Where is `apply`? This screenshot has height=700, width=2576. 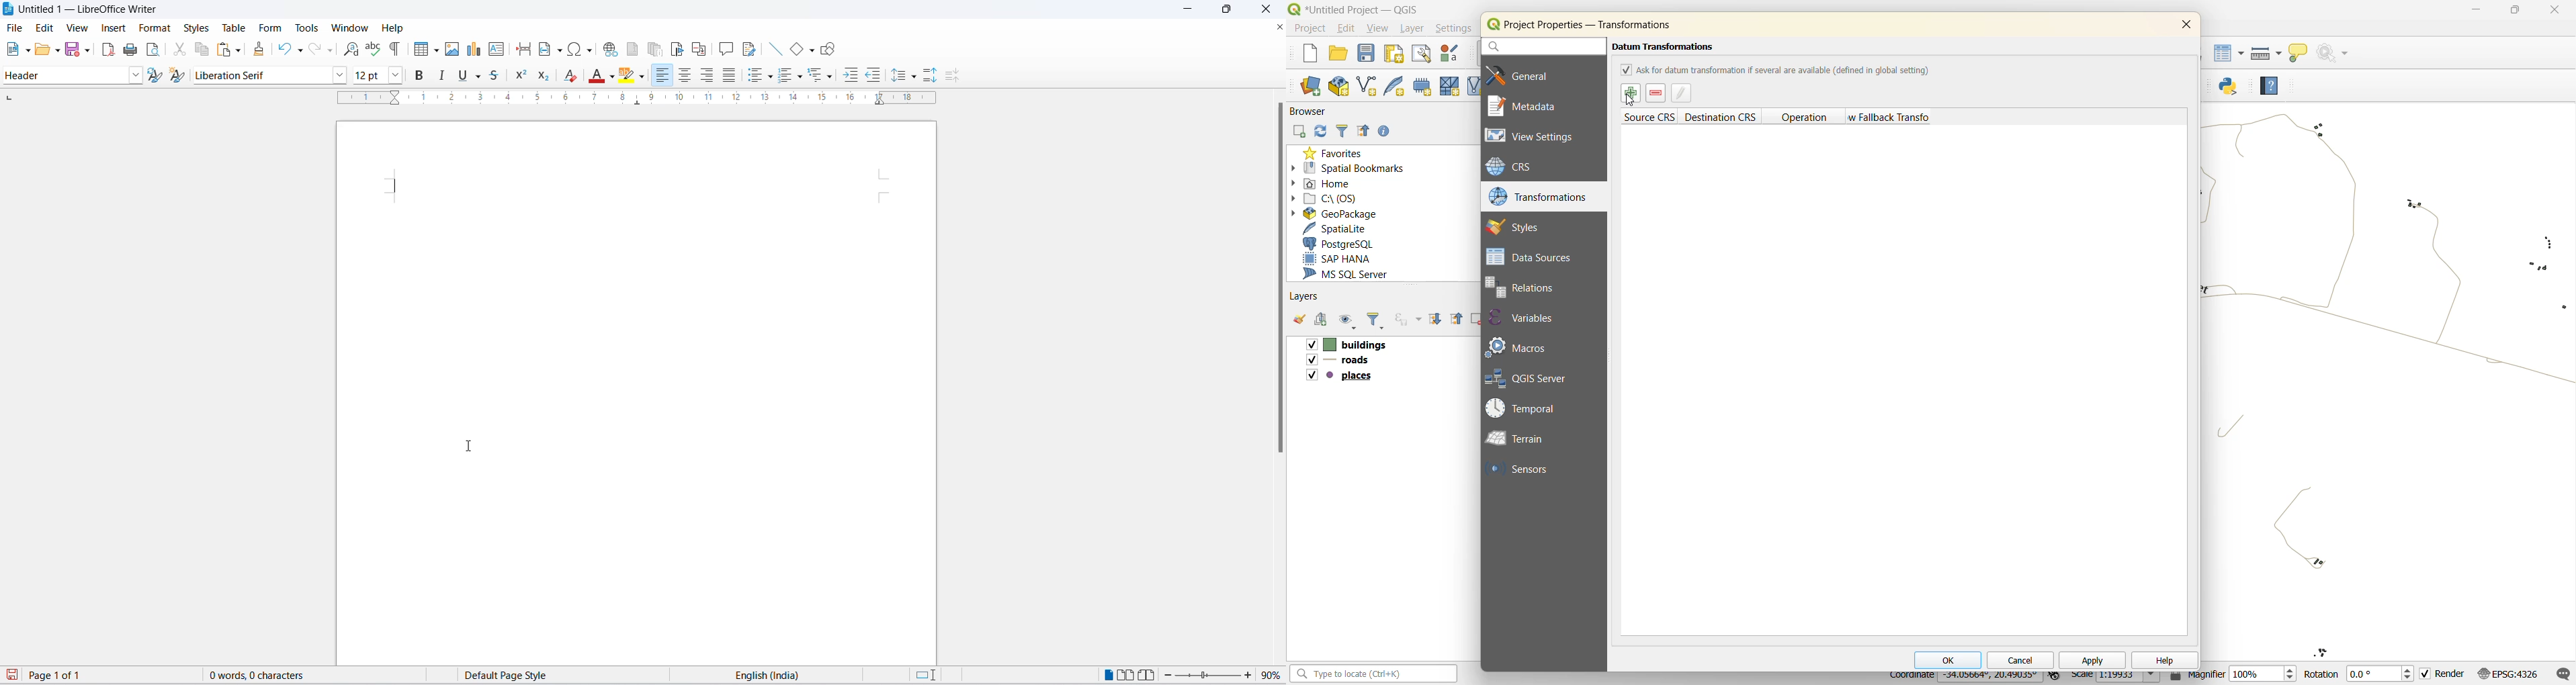 apply is located at coordinates (2094, 661).